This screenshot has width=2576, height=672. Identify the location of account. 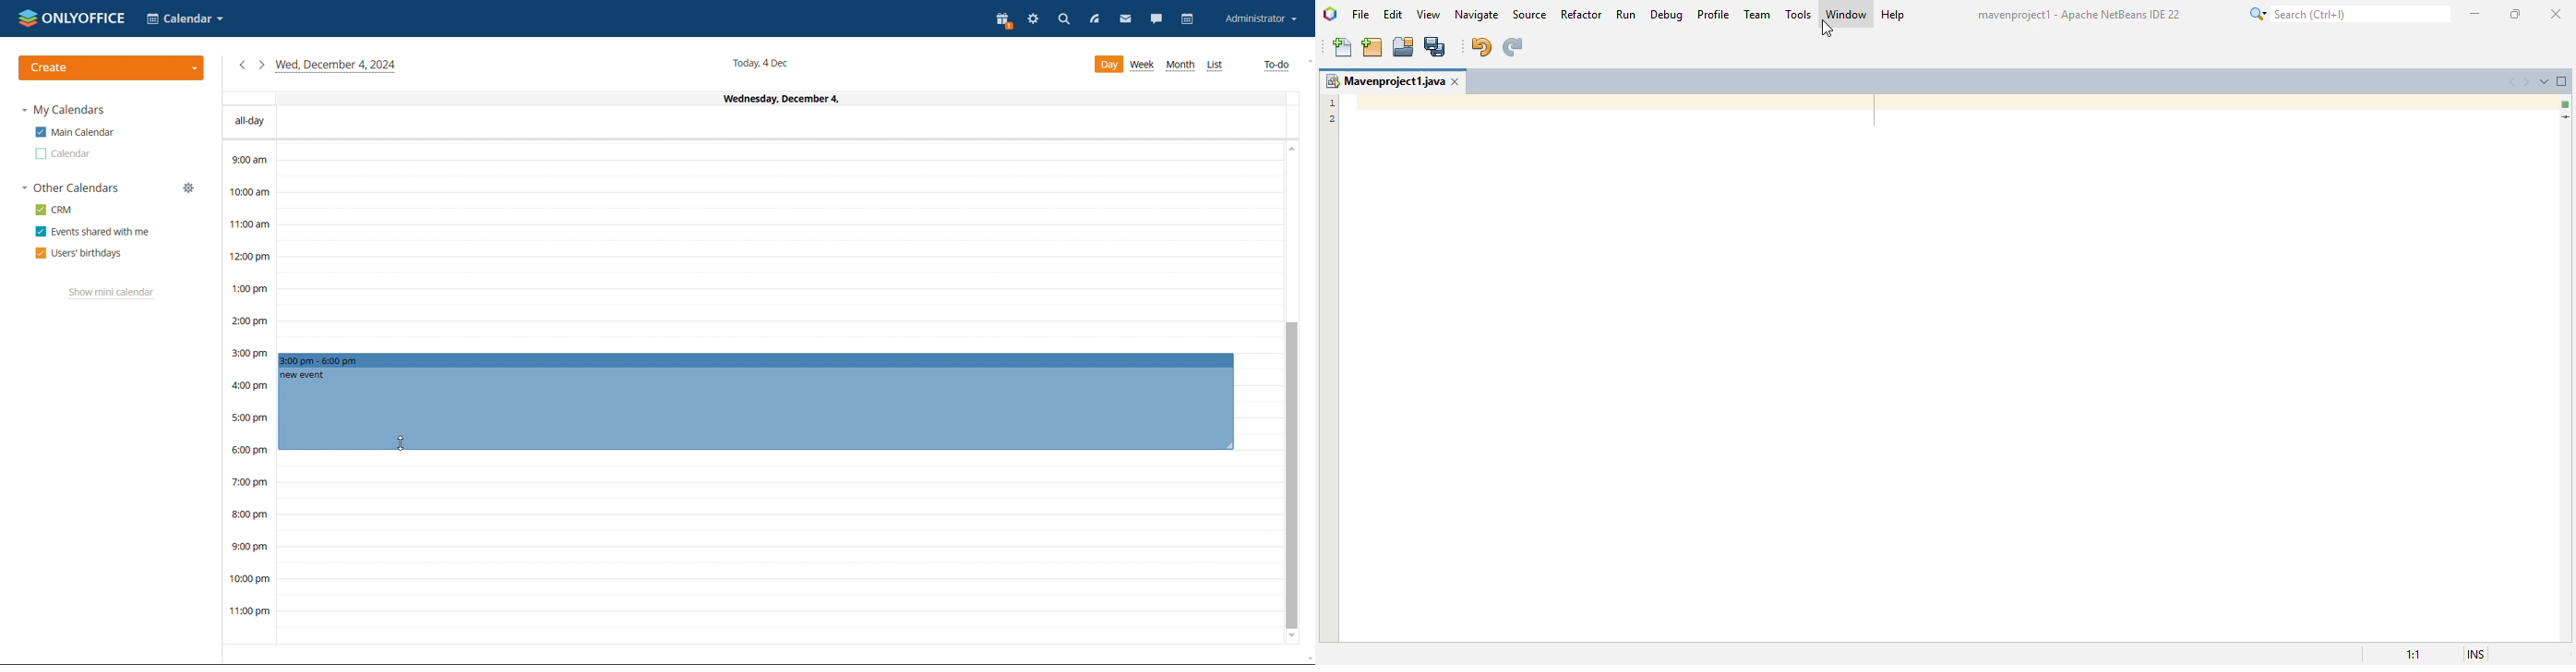
(1260, 19).